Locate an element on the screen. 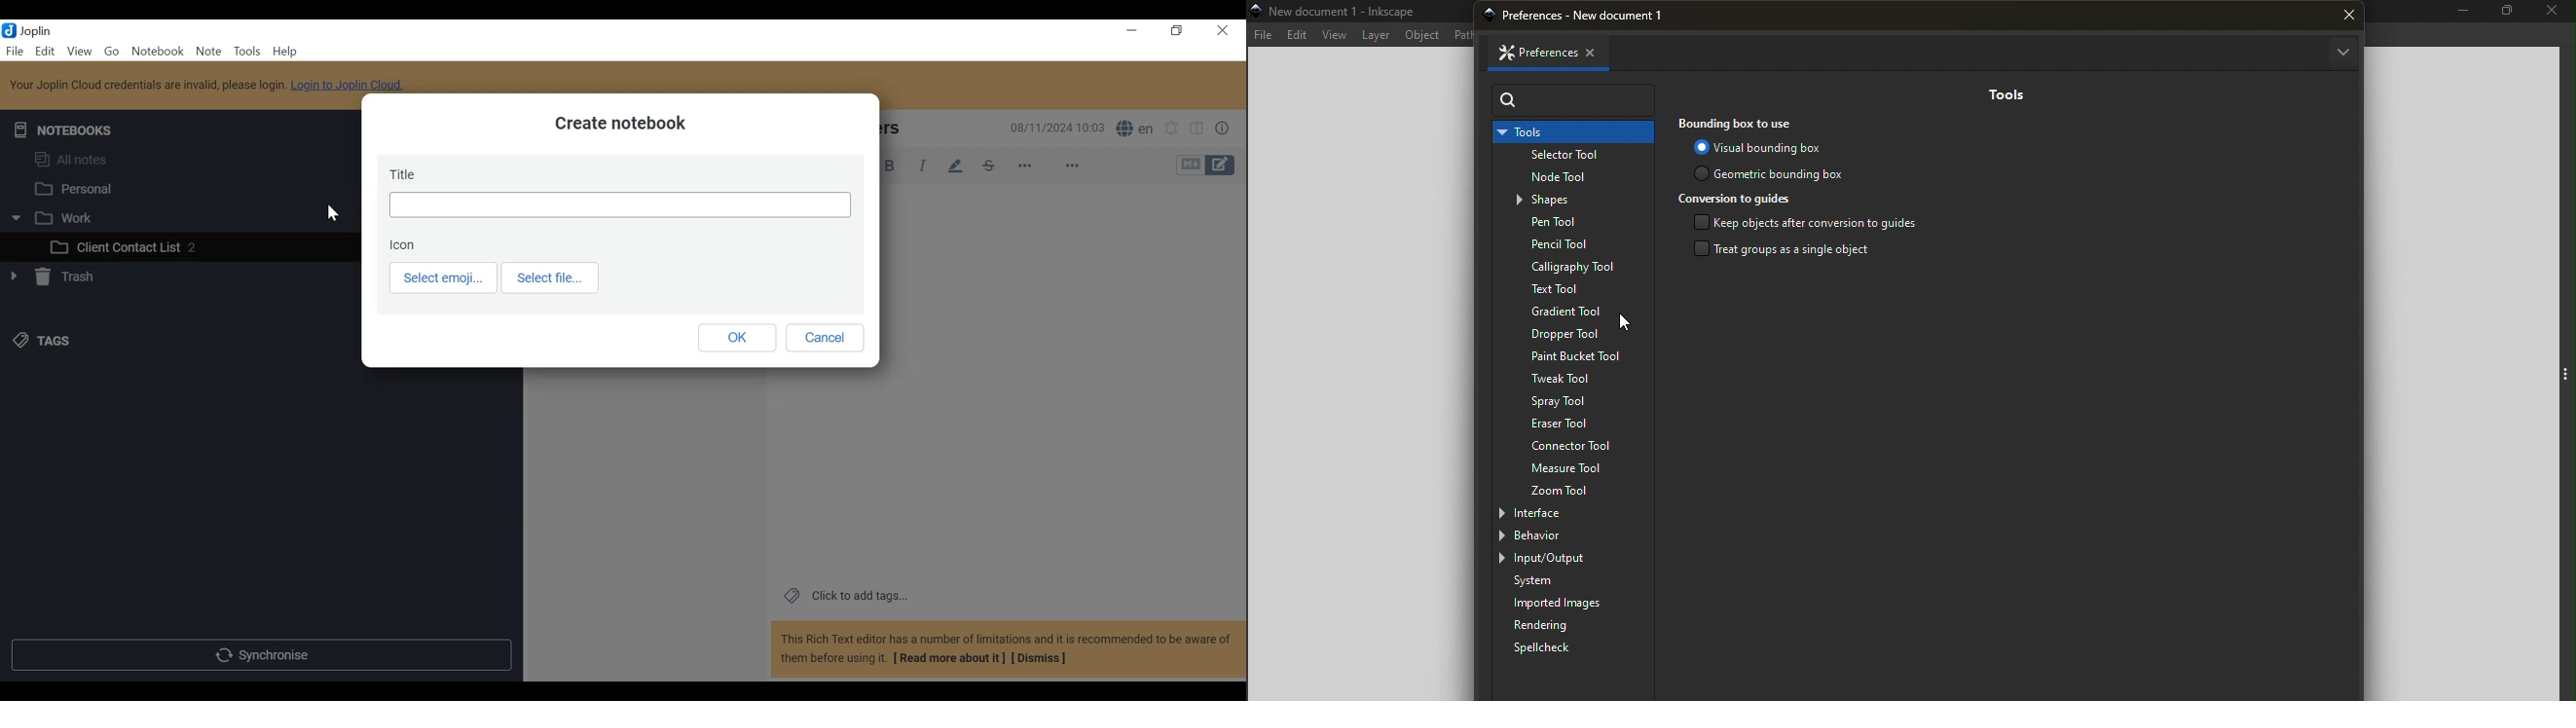 The height and width of the screenshot is (728, 2576). Italics is located at coordinates (926, 164).